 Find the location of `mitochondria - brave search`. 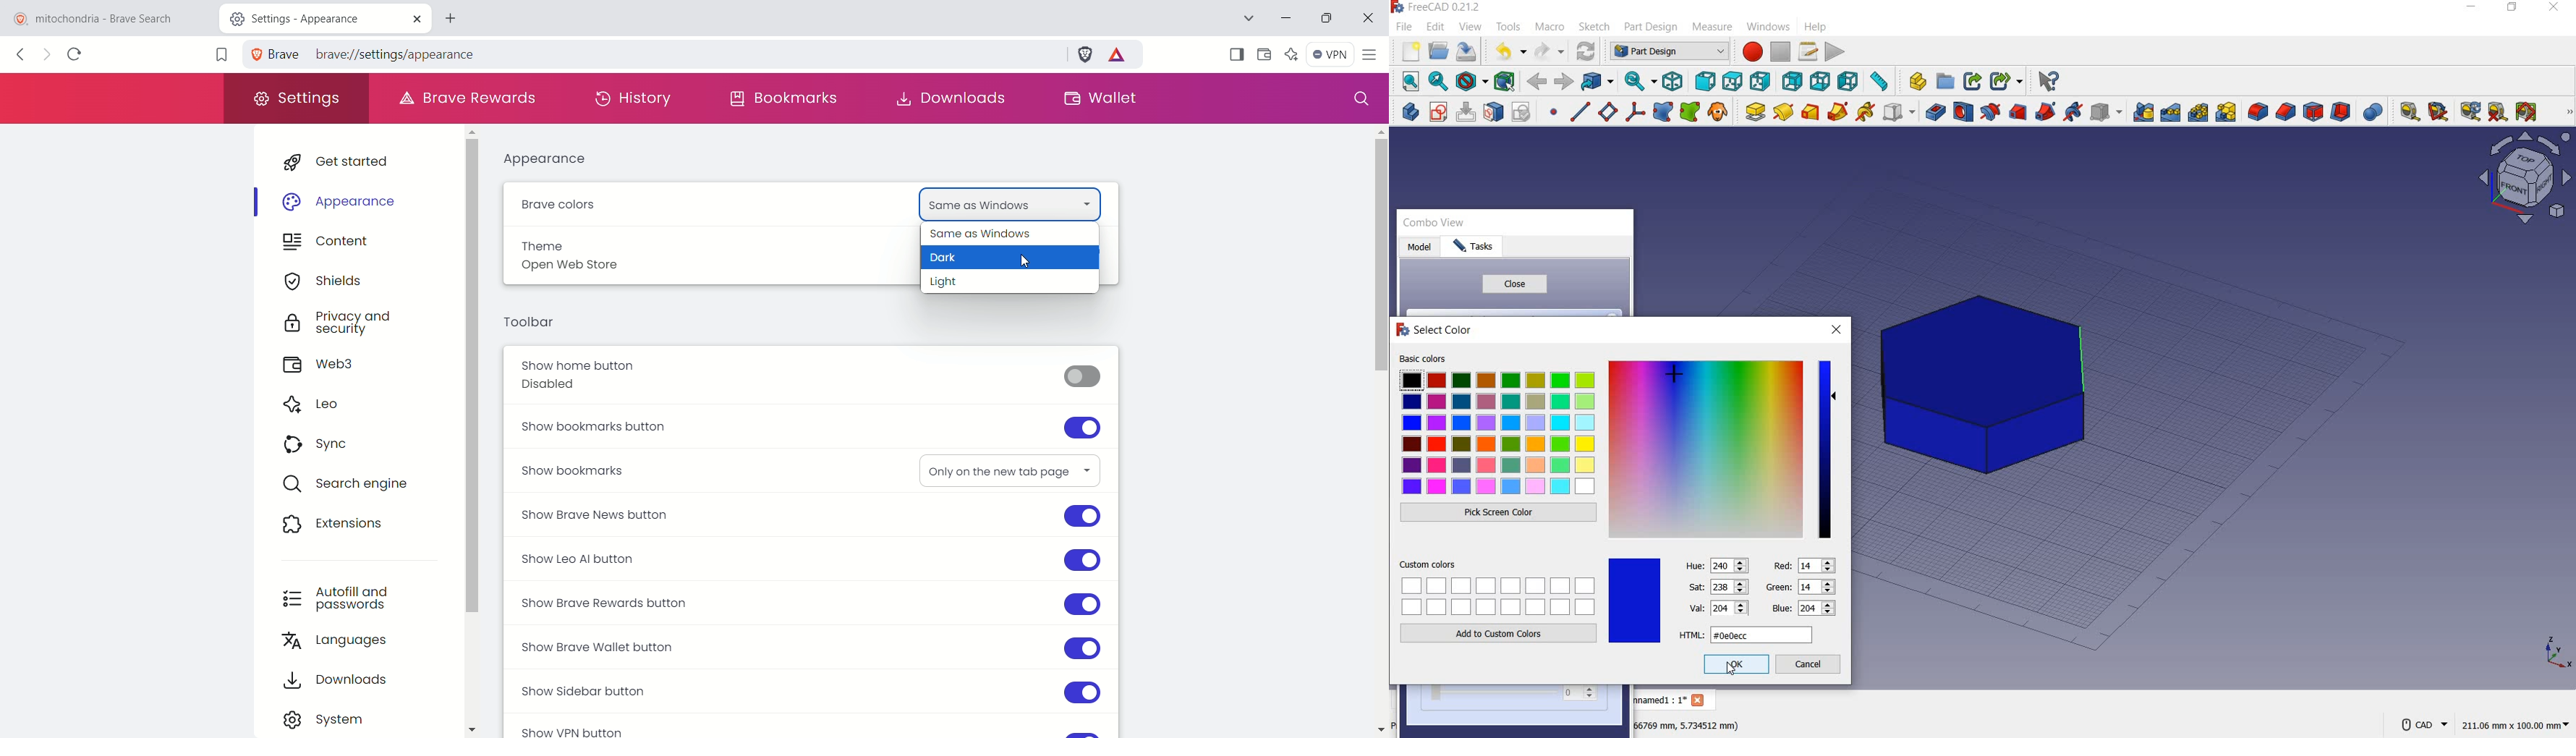

mitochondria - brave search is located at coordinates (106, 17).